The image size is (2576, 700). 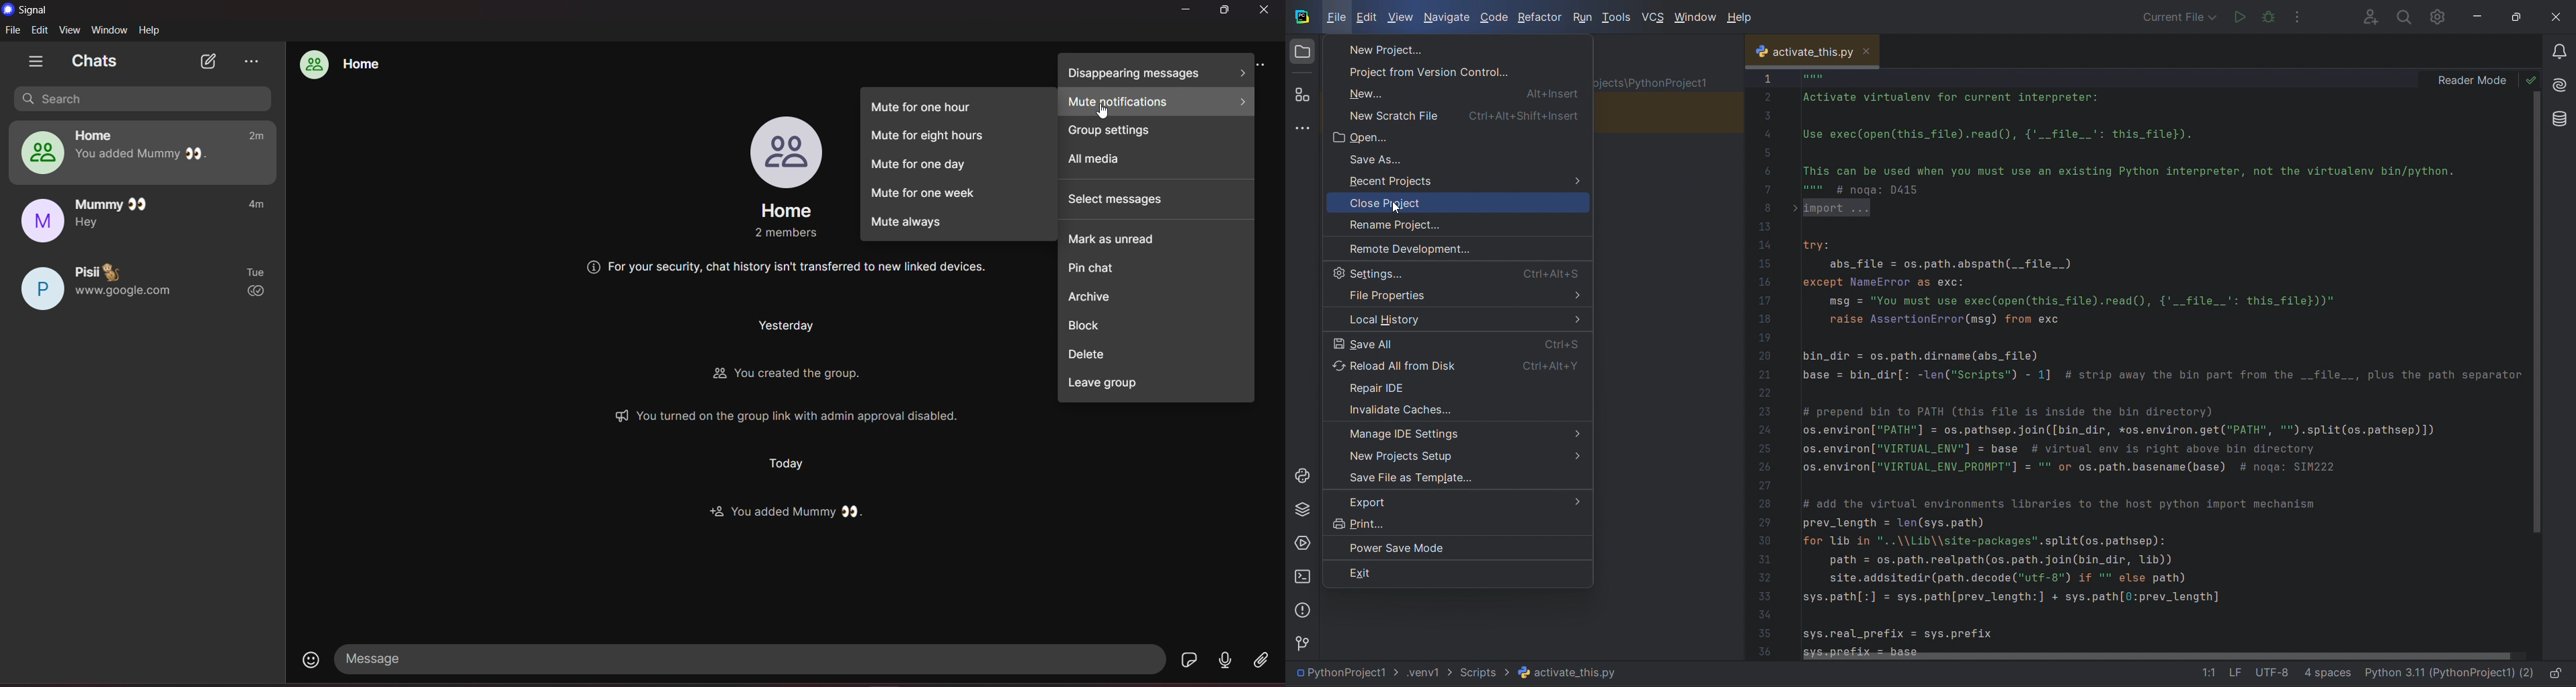 What do you see at coordinates (40, 29) in the screenshot?
I see `edit` at bounding box center [40, 29].